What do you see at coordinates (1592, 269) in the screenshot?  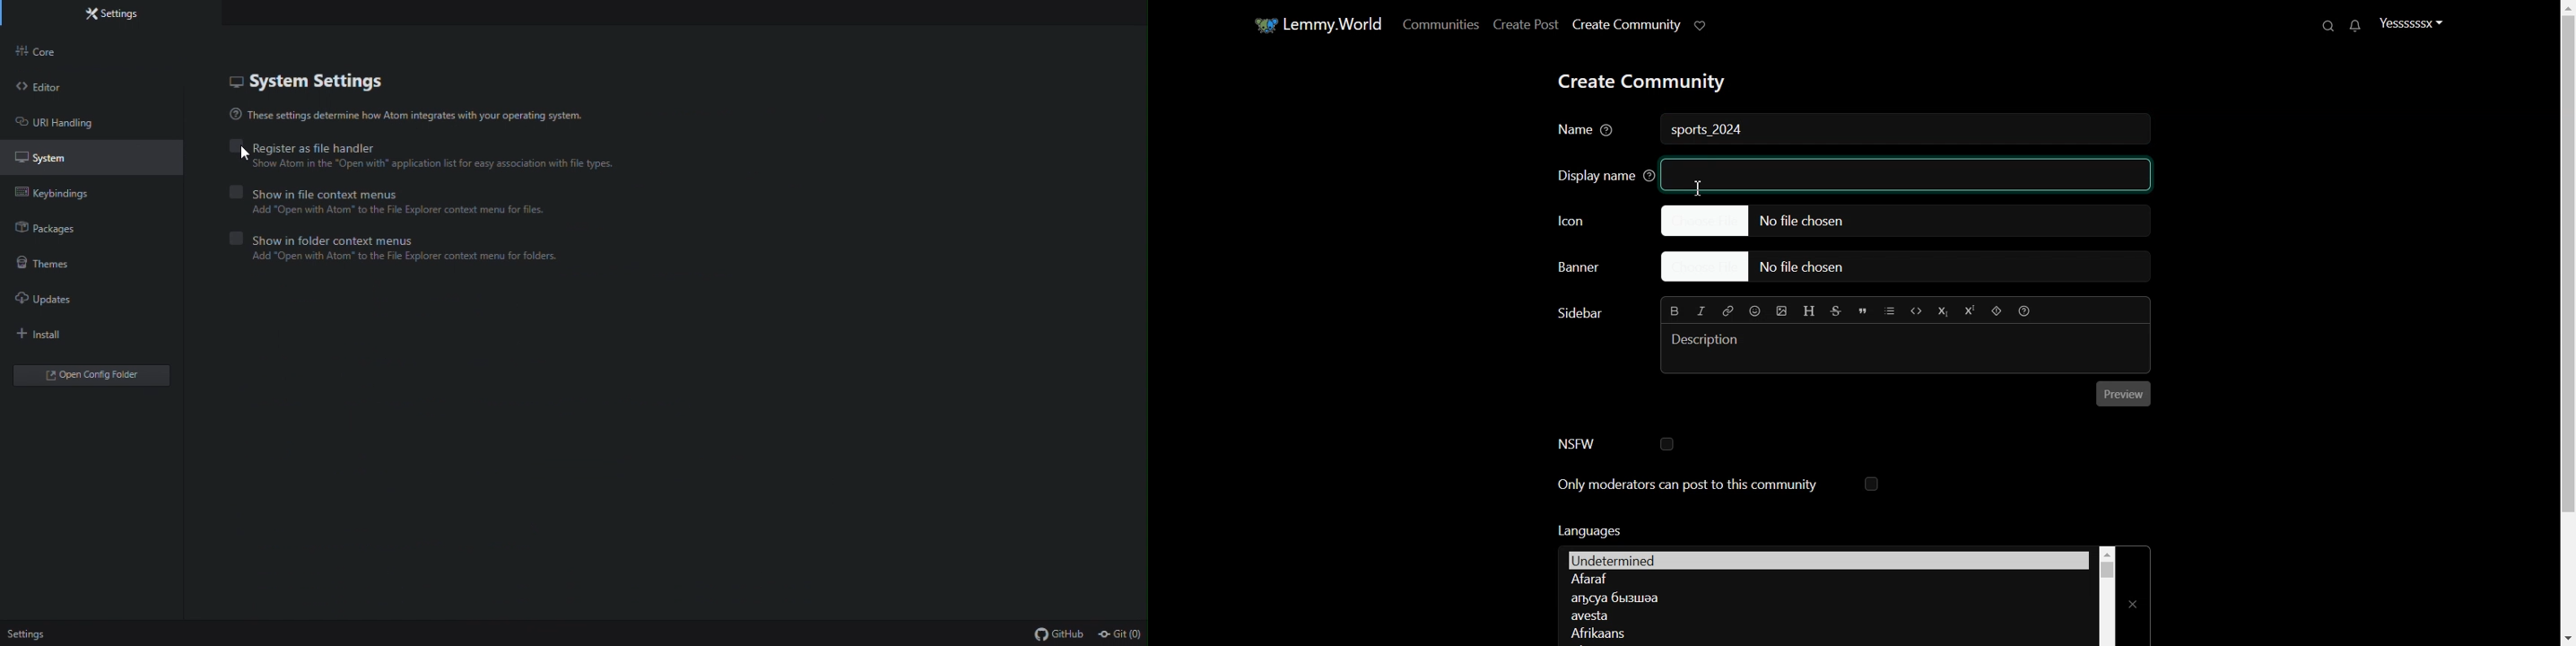 I see `Choose Banner` at bounding box center [1592, 269].